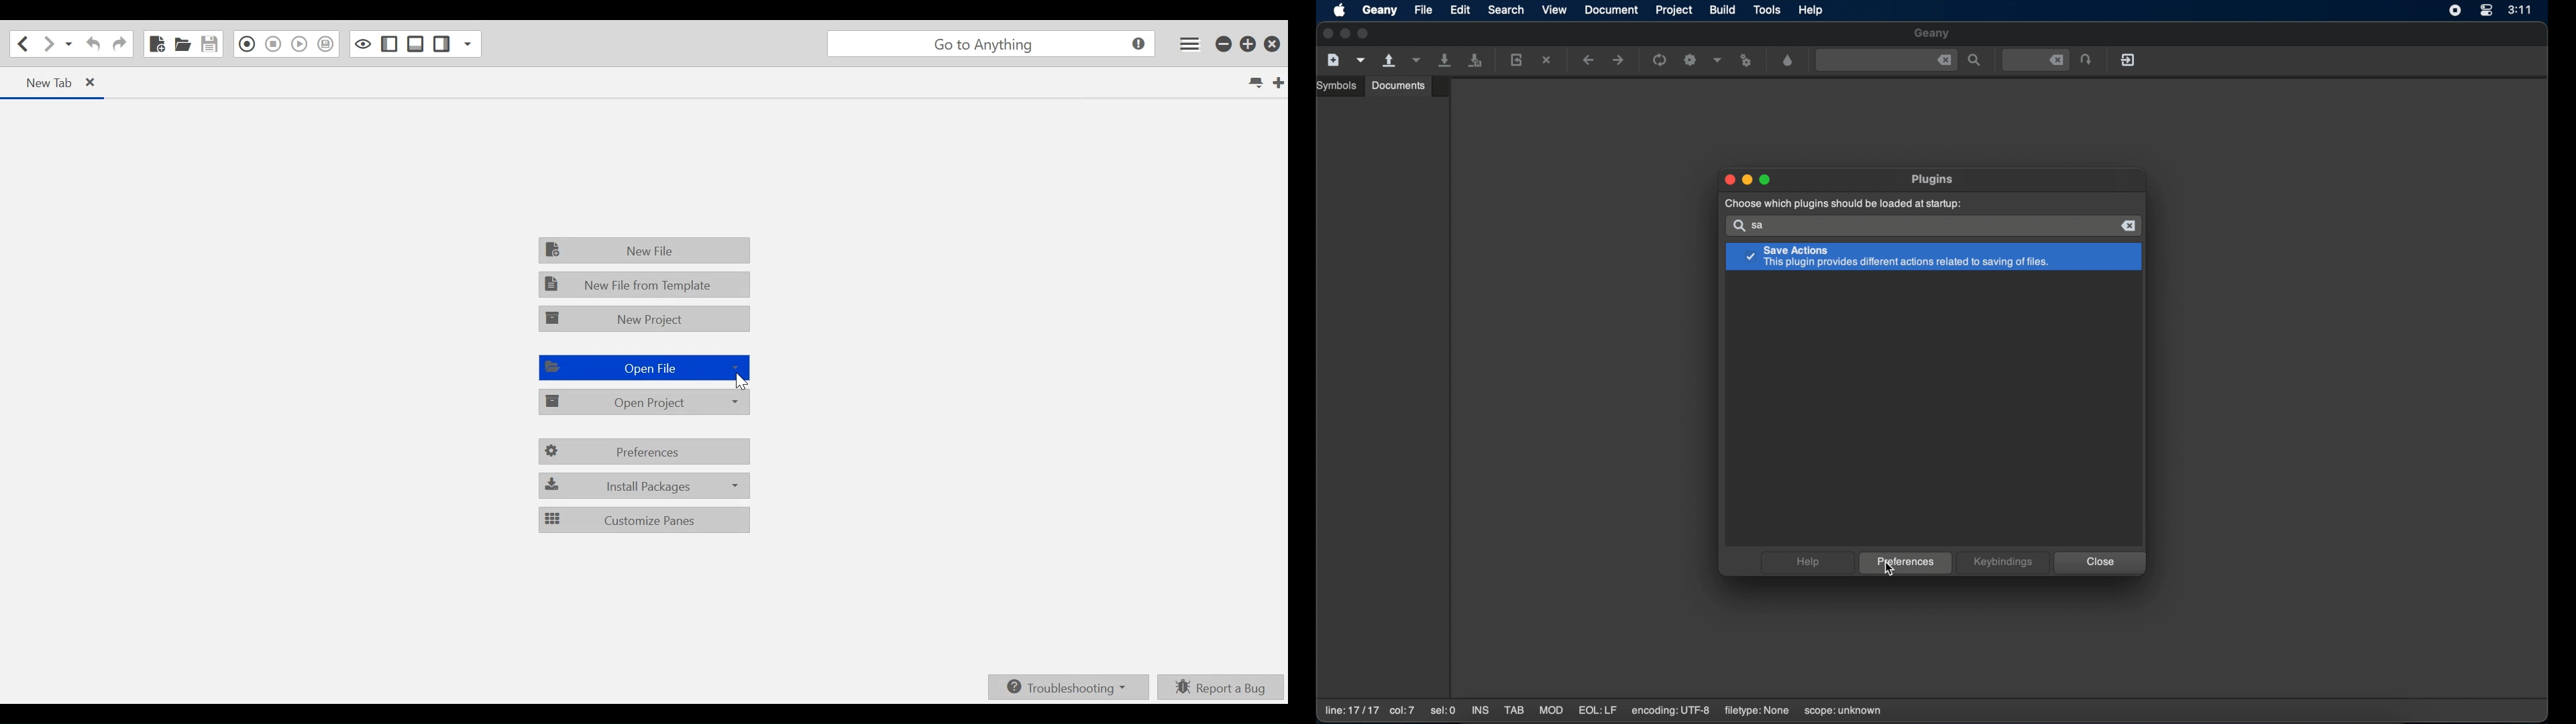 This screenshot has height=728, width=2576. I want to click on preferences, so click(1906, 563).